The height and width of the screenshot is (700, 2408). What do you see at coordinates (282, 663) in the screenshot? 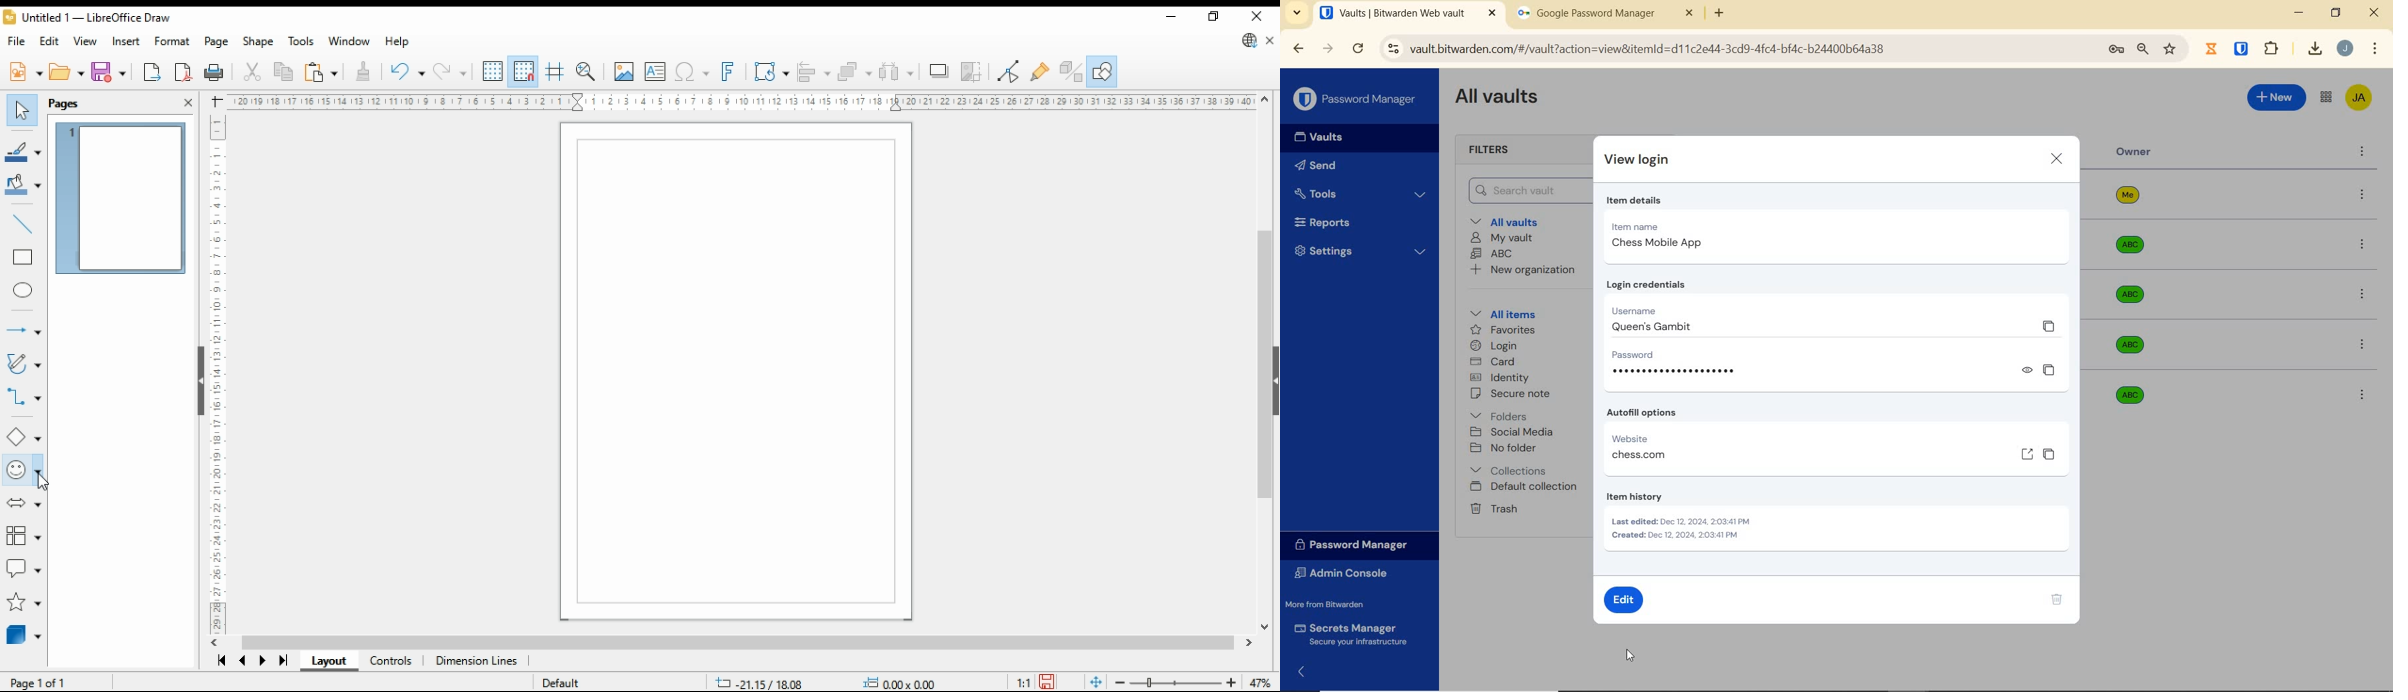
I see `last page` at bounding box center [282, 663].